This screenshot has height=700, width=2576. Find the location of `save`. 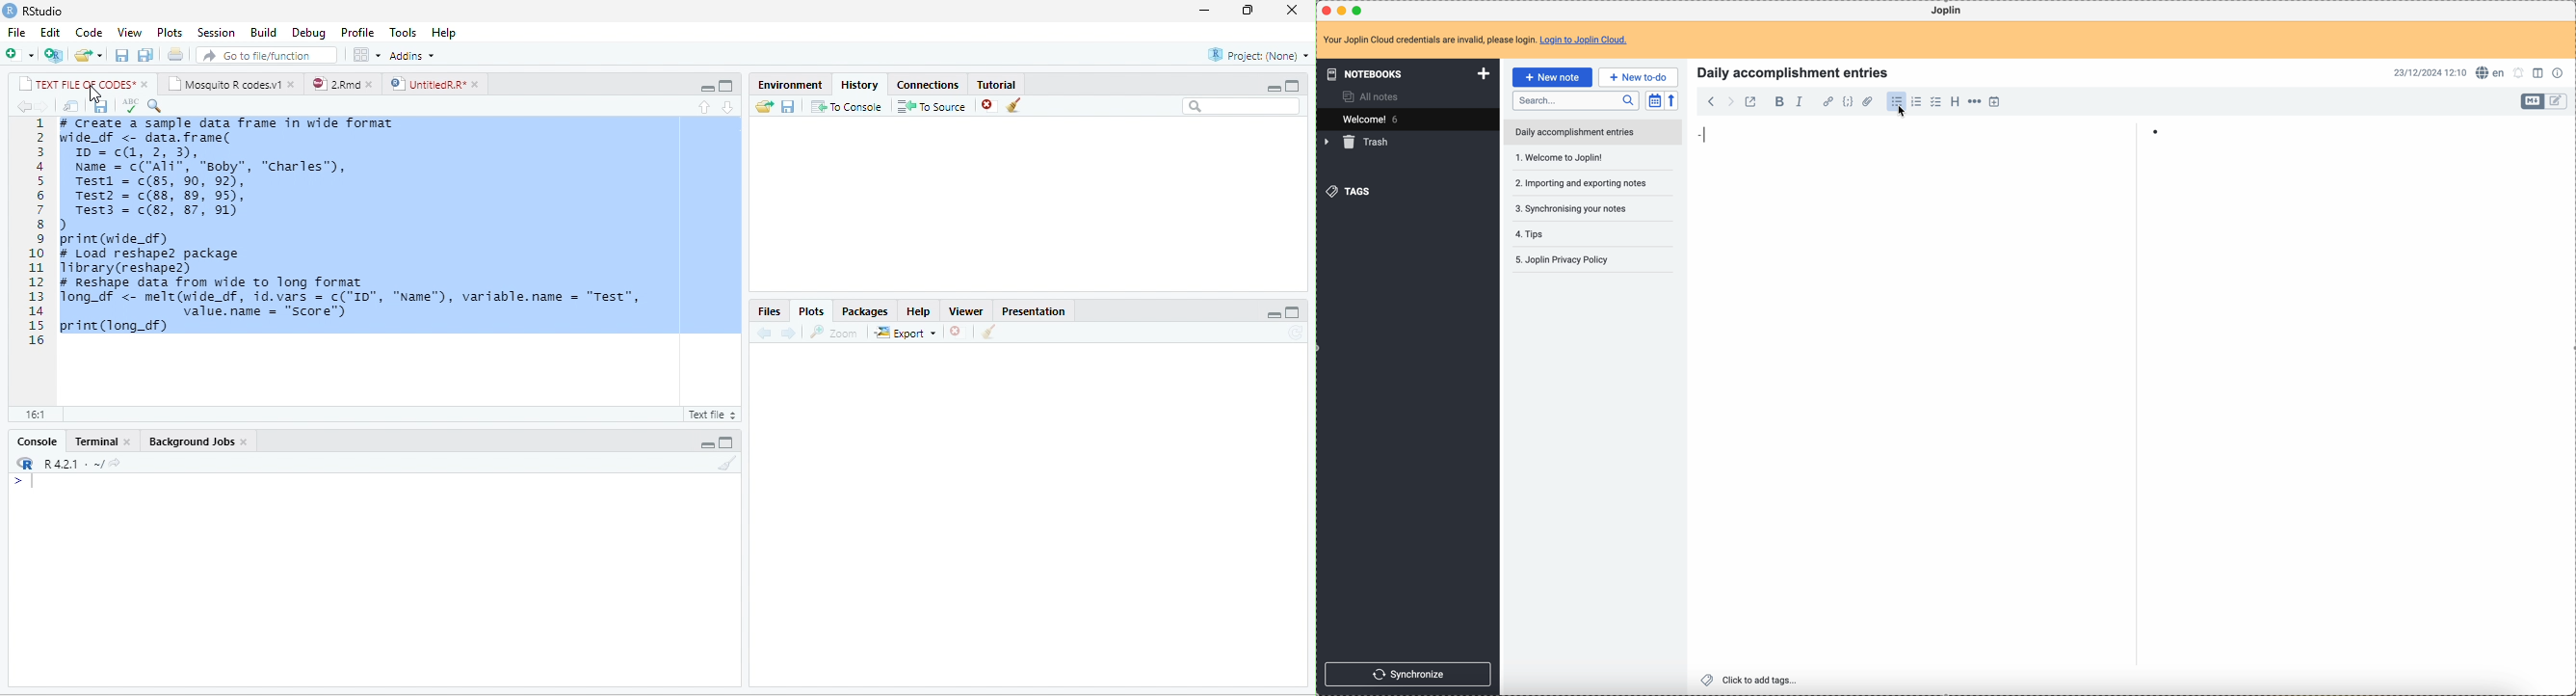

save is located at coordinates (789, 105).